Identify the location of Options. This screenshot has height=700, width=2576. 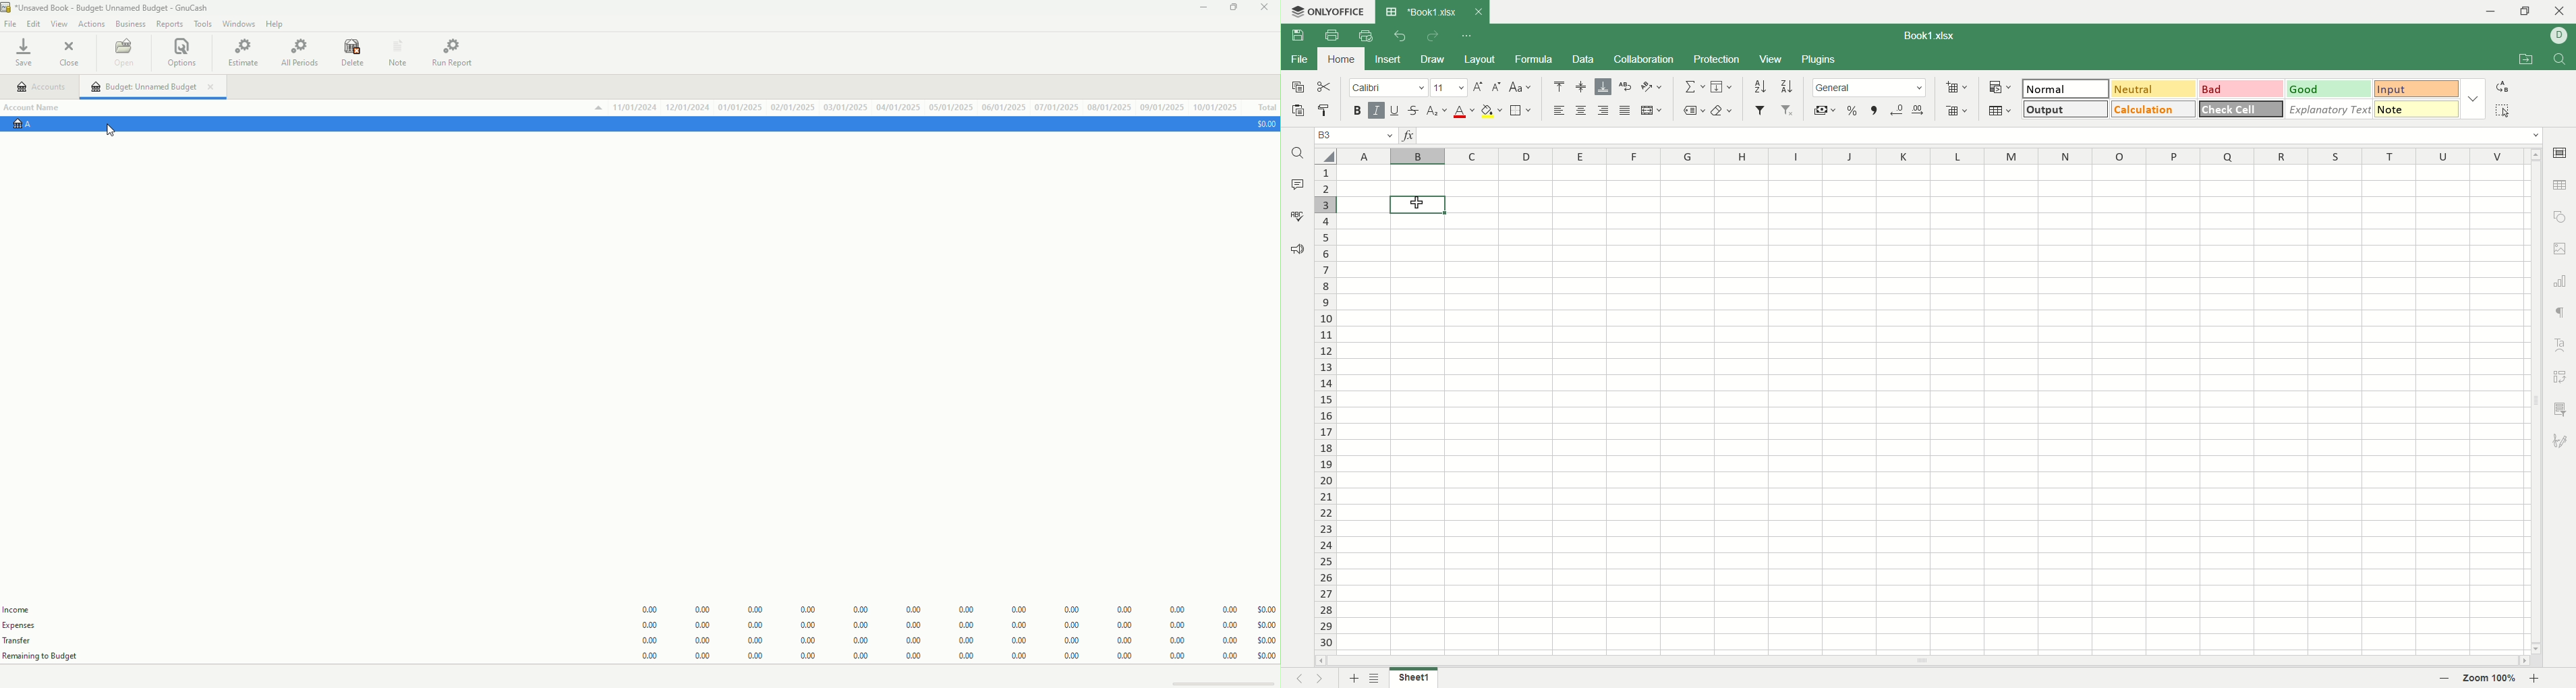
(186, 53).